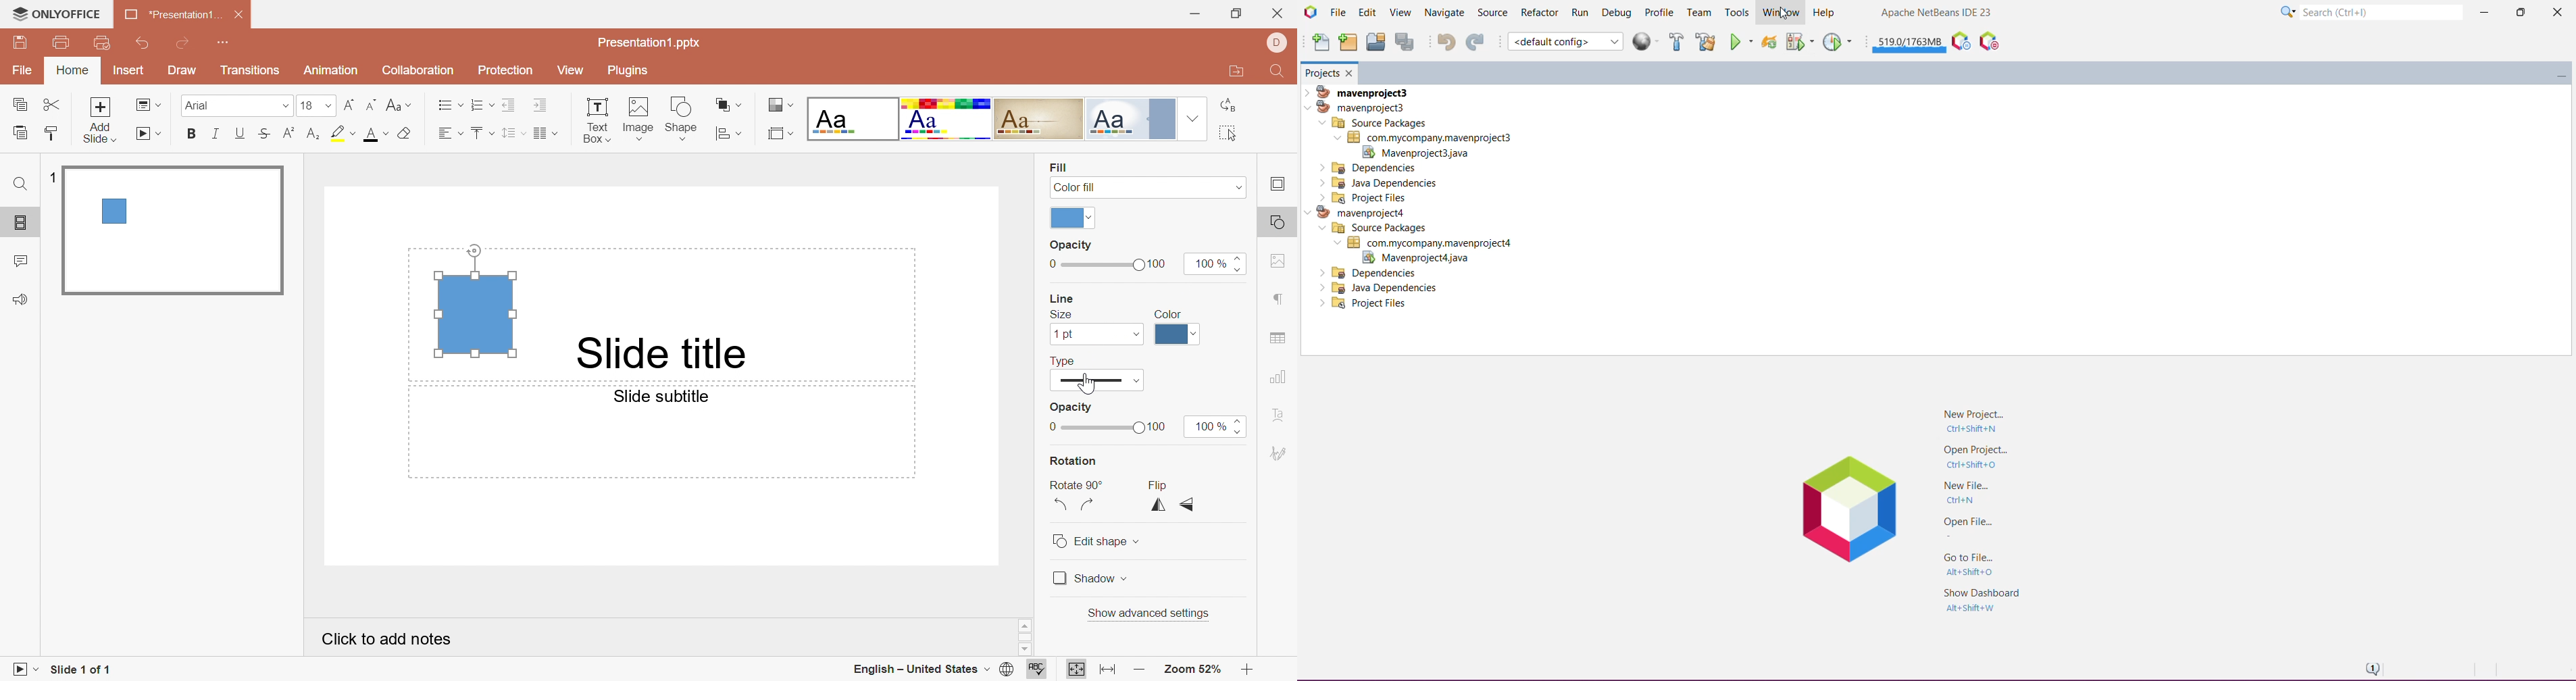  Describe the element at coordinates (1136, 668) in the screenshot. I see `Zoom out` at that location.